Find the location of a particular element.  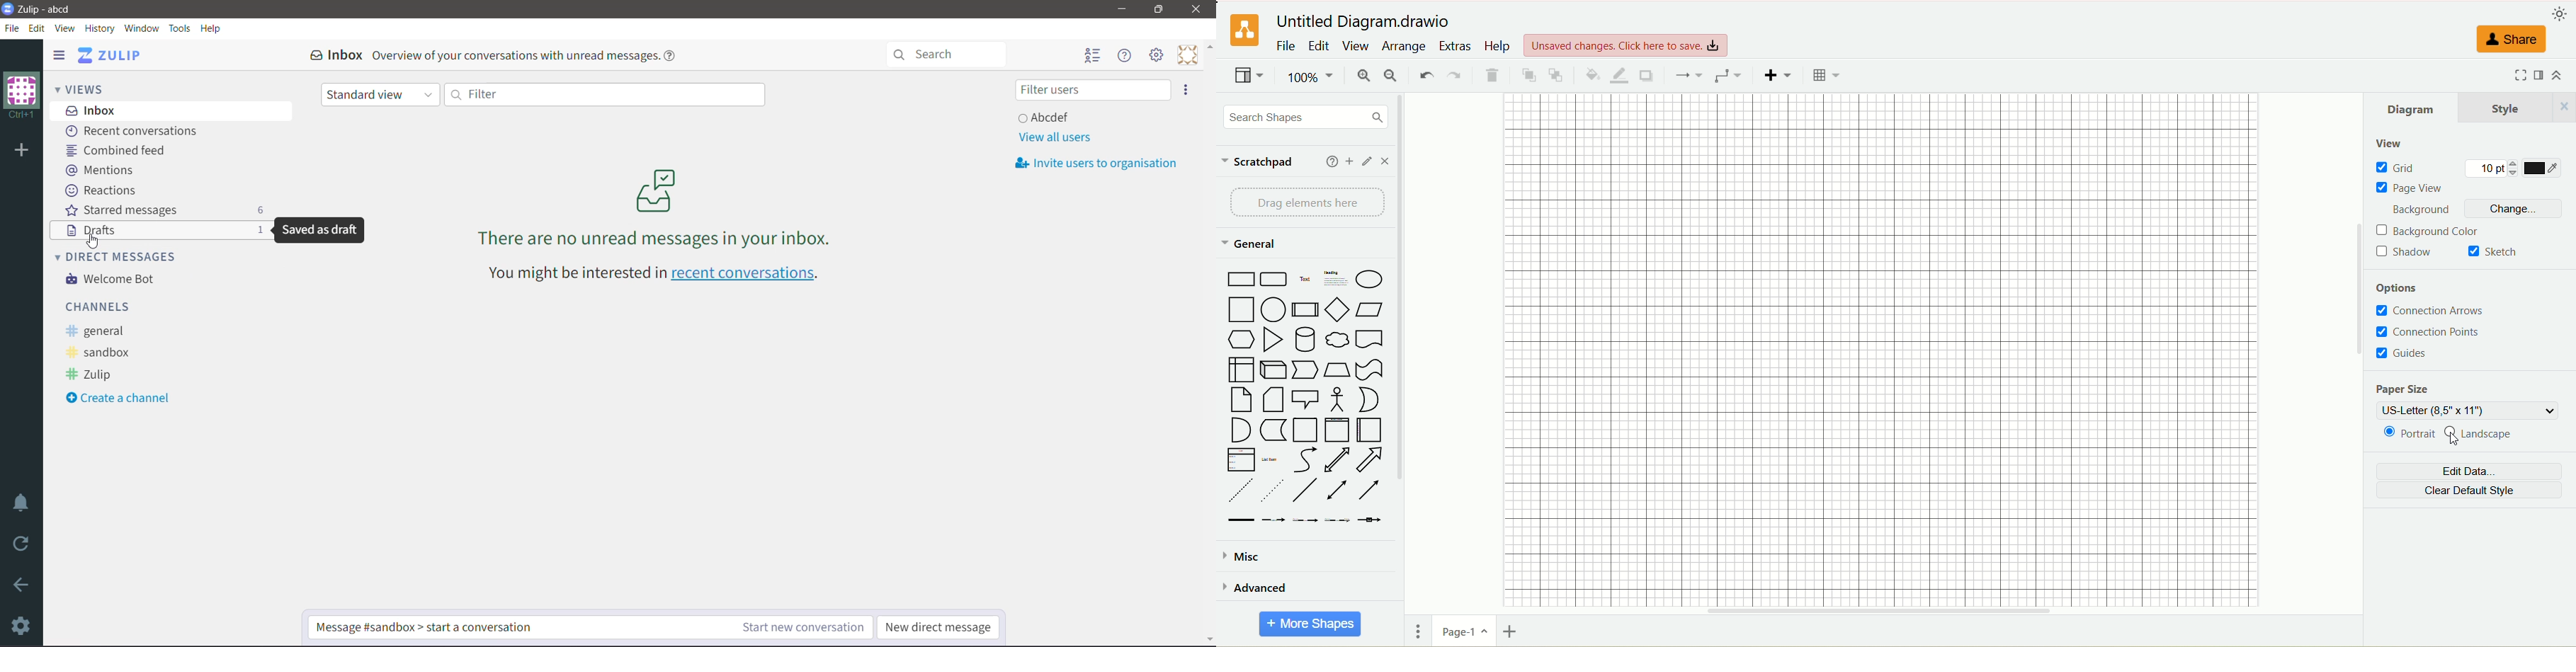

insert is located at coordinates (1778, 76).